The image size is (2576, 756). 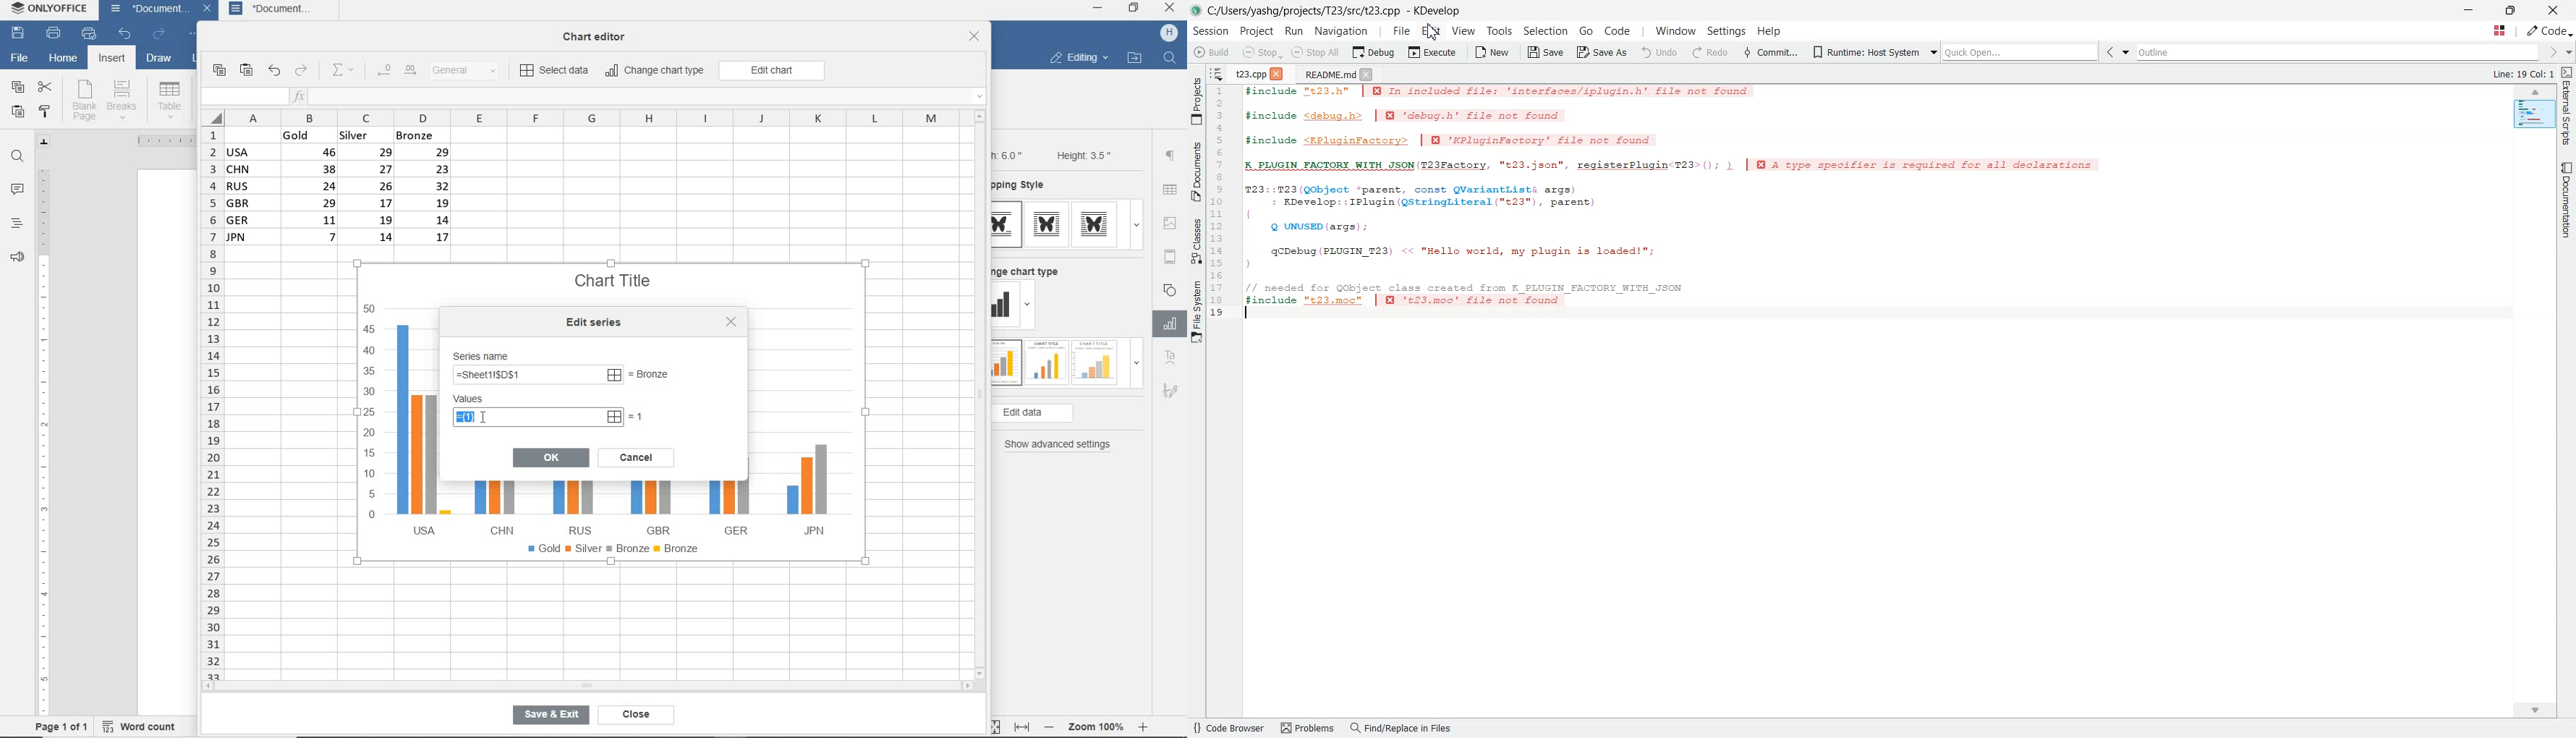 What do you see at coordinates (1168, 324) in the screenshot?
I see `Chart settings` at bounding box center [1168, 324].